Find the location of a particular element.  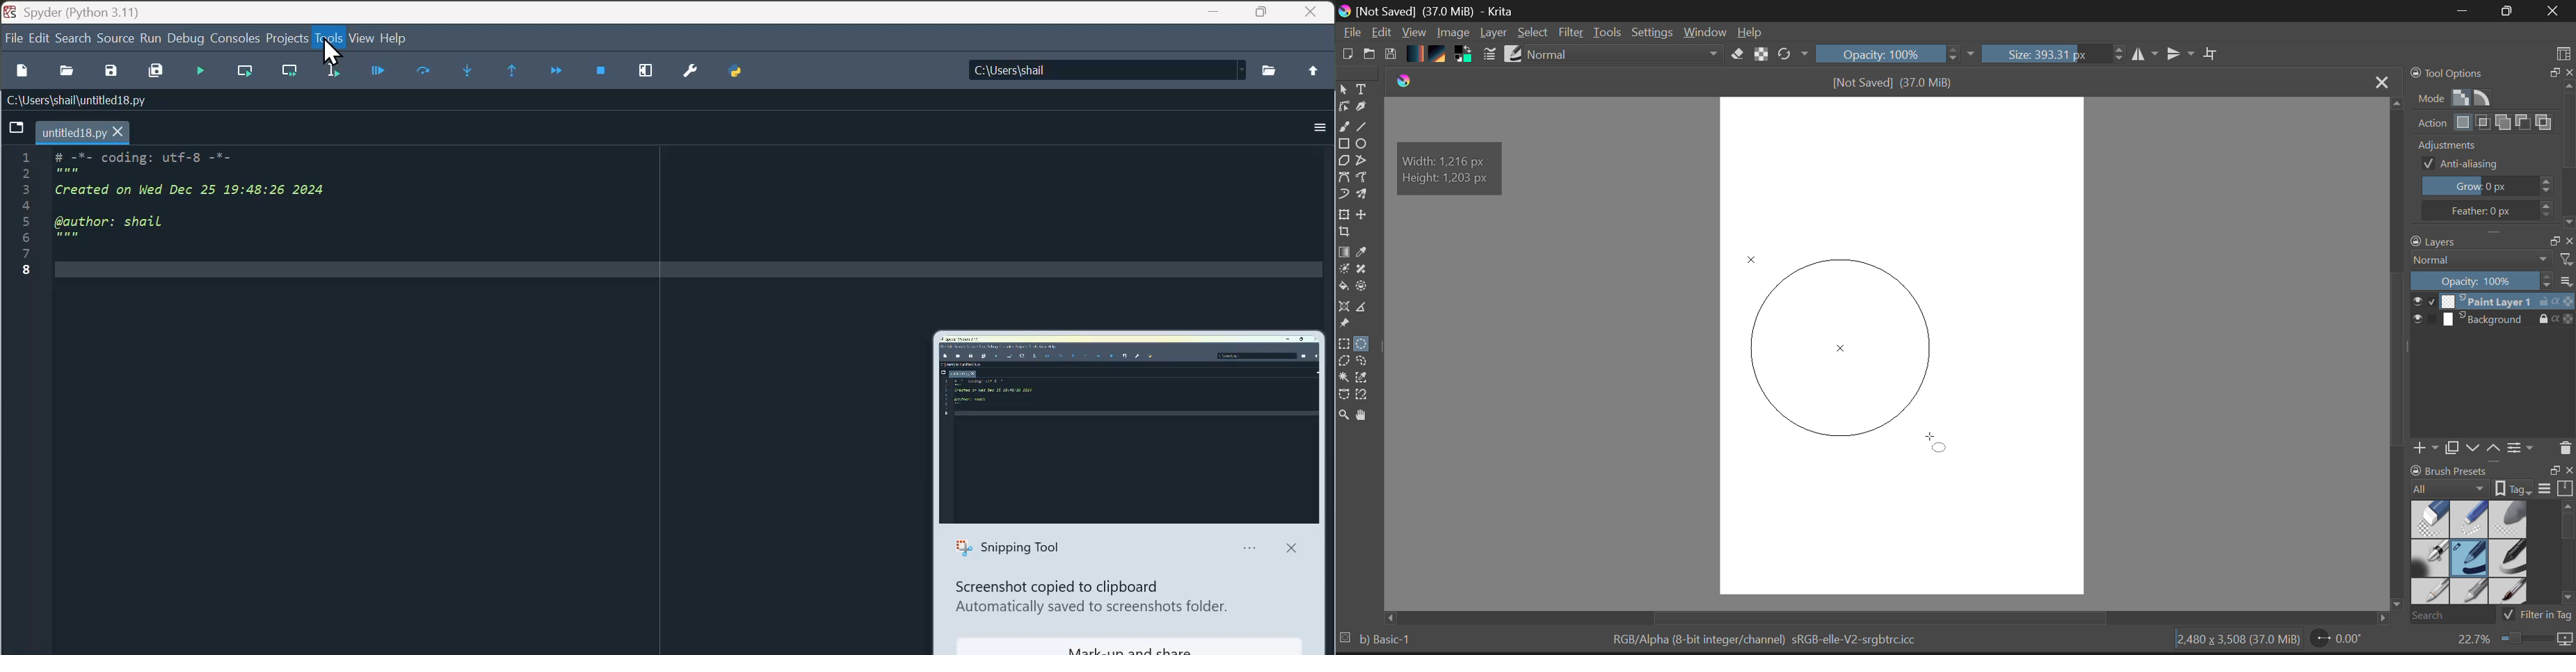

Python path manager is located at coordinates (738, 74).